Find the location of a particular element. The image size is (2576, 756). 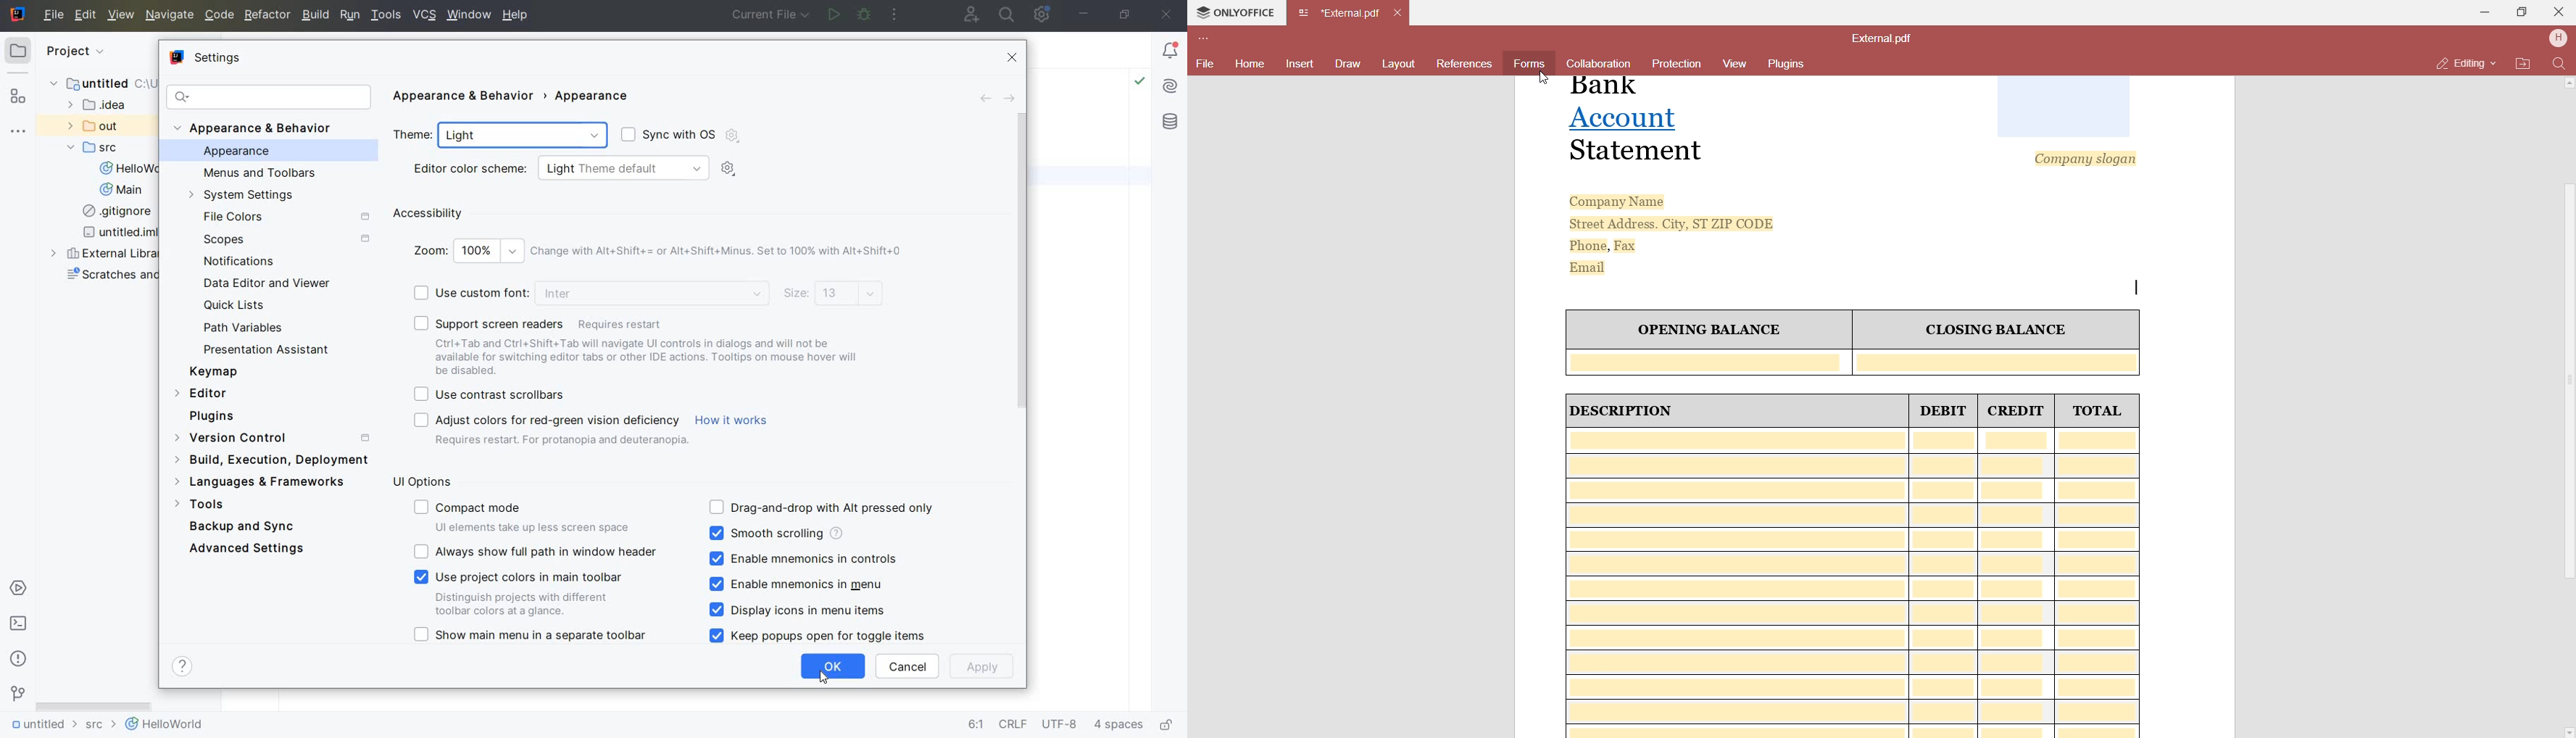

Tab name(External.pdf) is located at coordinates (1339, 14).